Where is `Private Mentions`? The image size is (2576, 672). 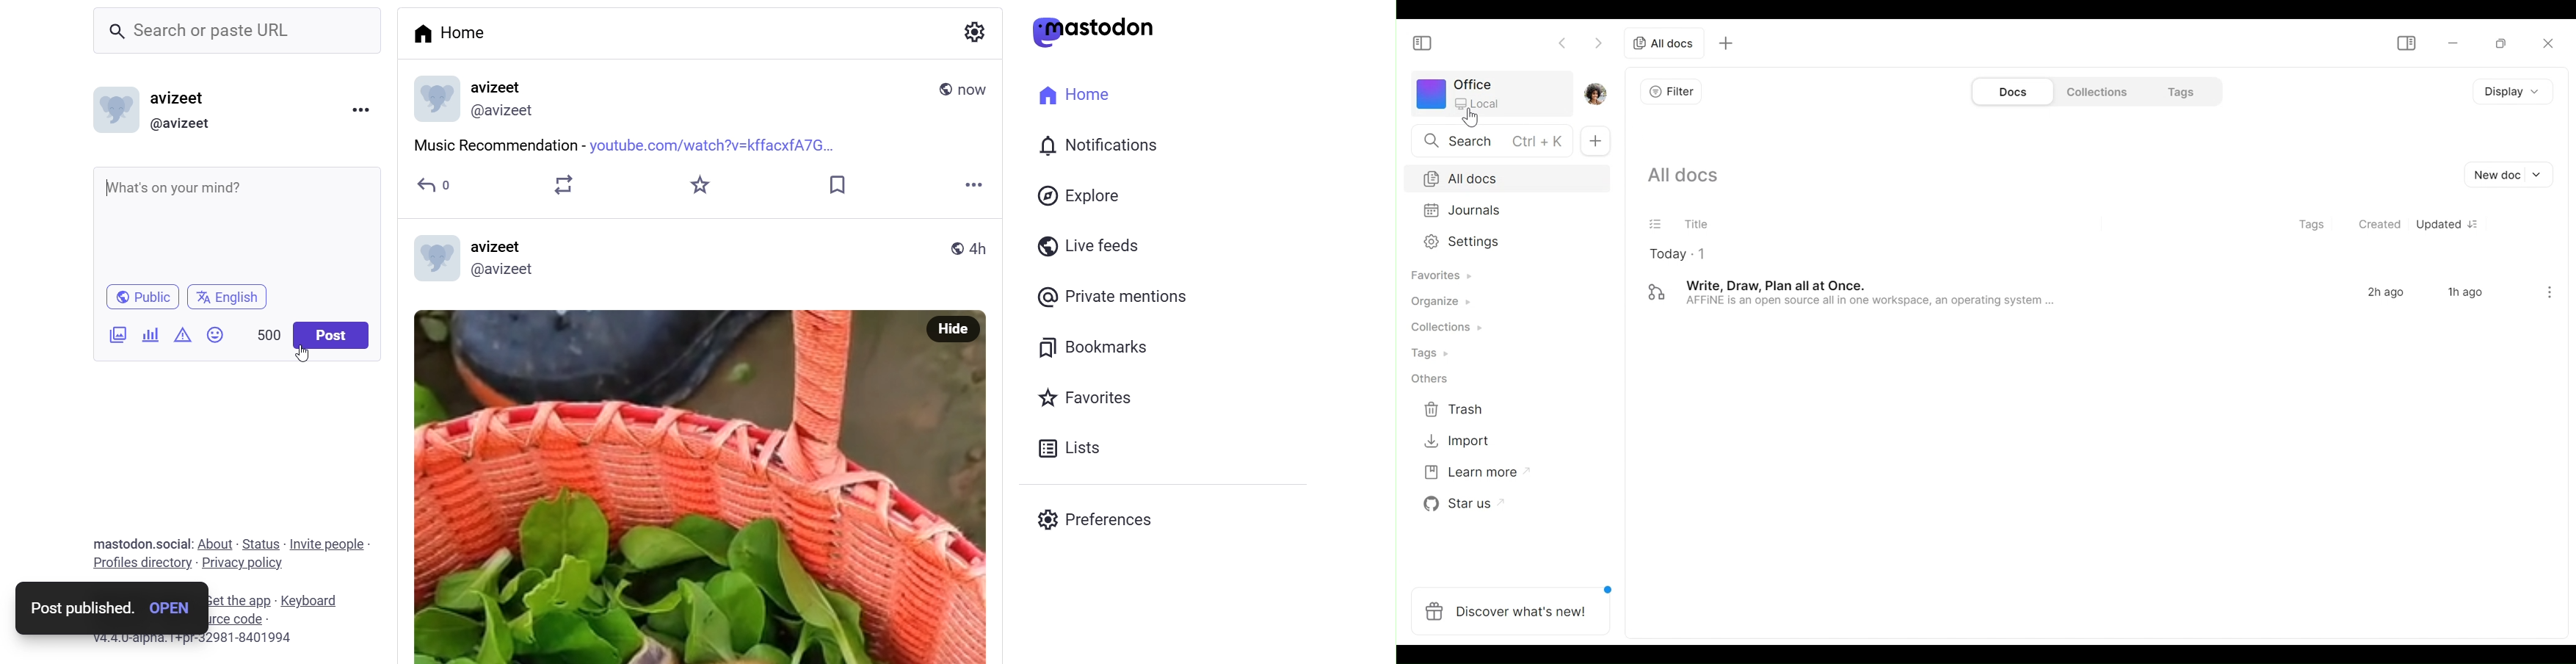
Private Mentions is located at coordinates (1114, 295).